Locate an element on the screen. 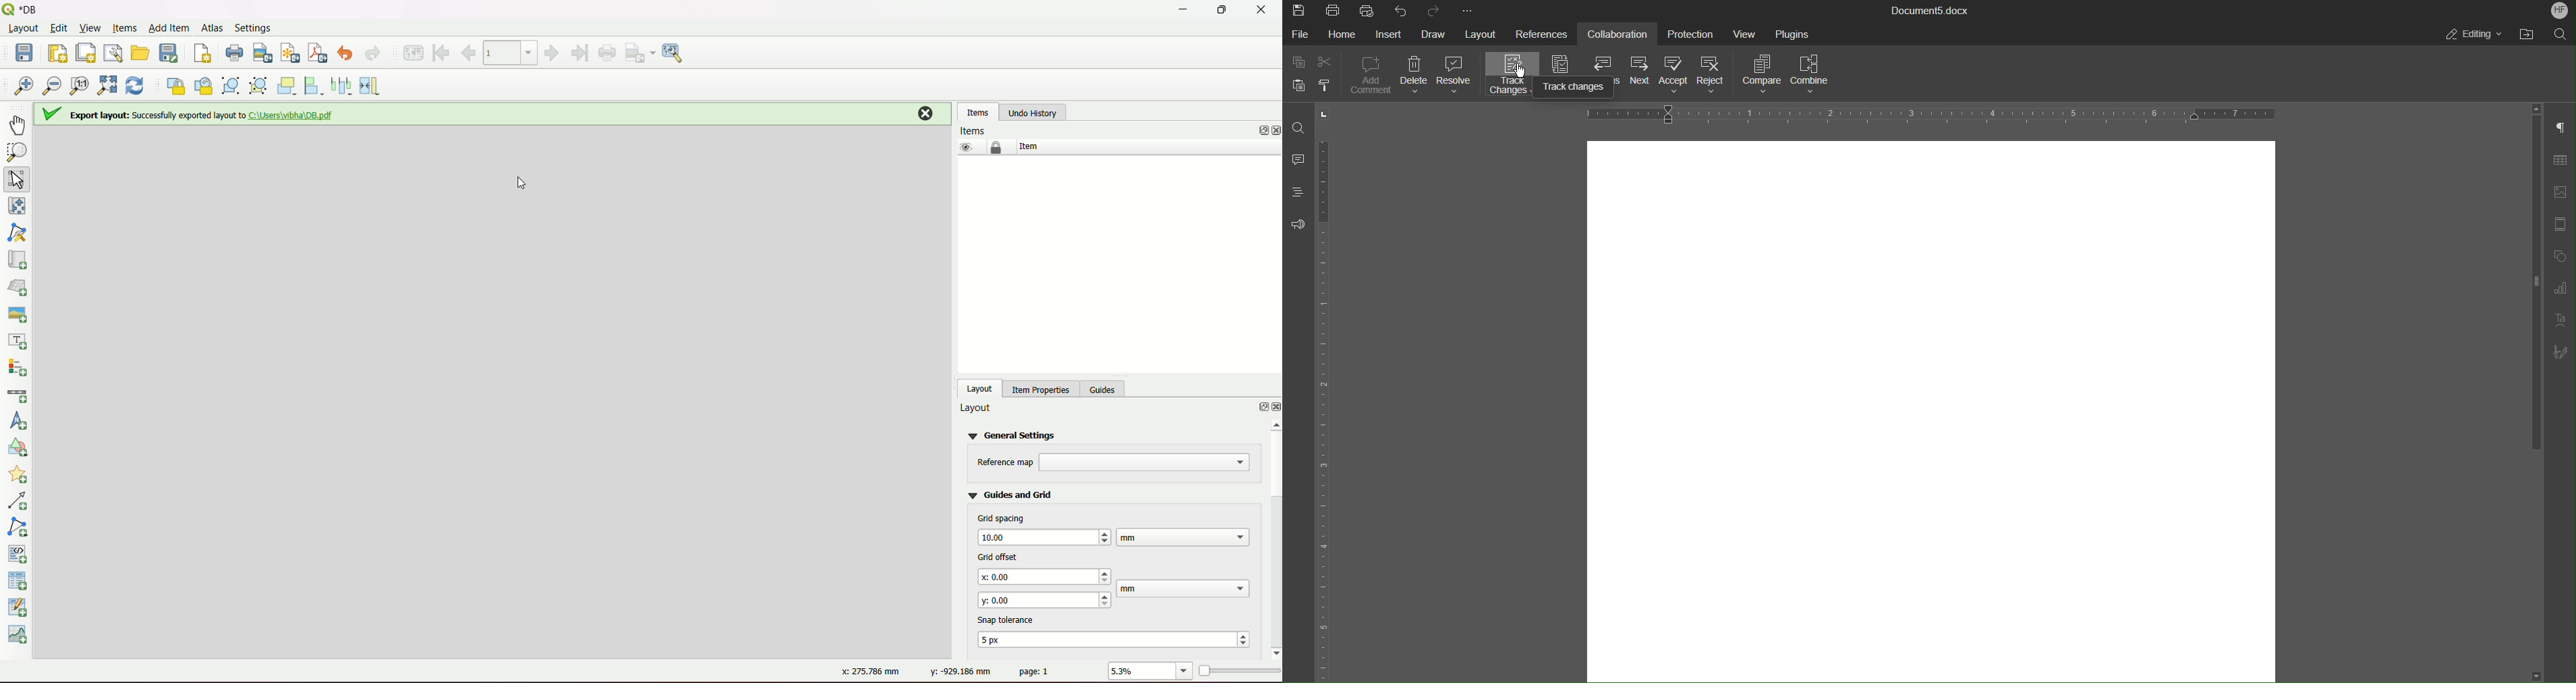 Image resolution: width=2576 pixels, height=700 pixels. Delete is located at coordinates (1418, 78).